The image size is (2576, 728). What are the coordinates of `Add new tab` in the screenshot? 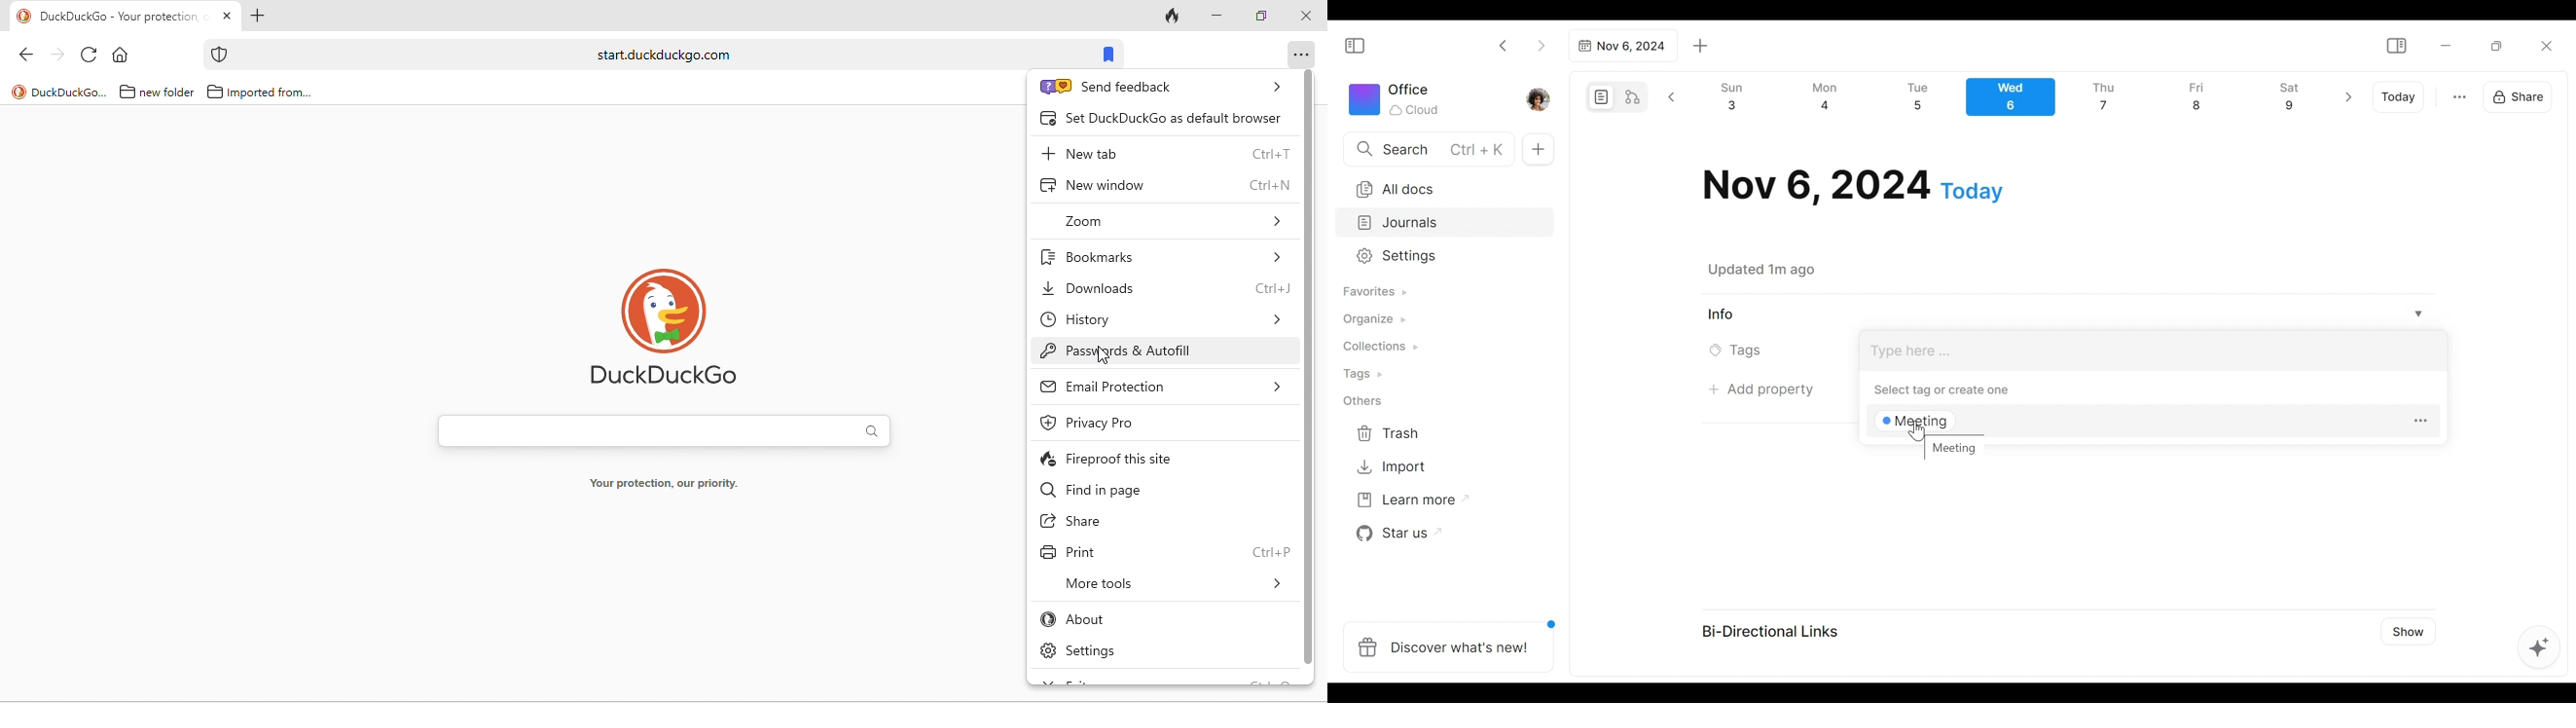 It's located at (1701, 46).